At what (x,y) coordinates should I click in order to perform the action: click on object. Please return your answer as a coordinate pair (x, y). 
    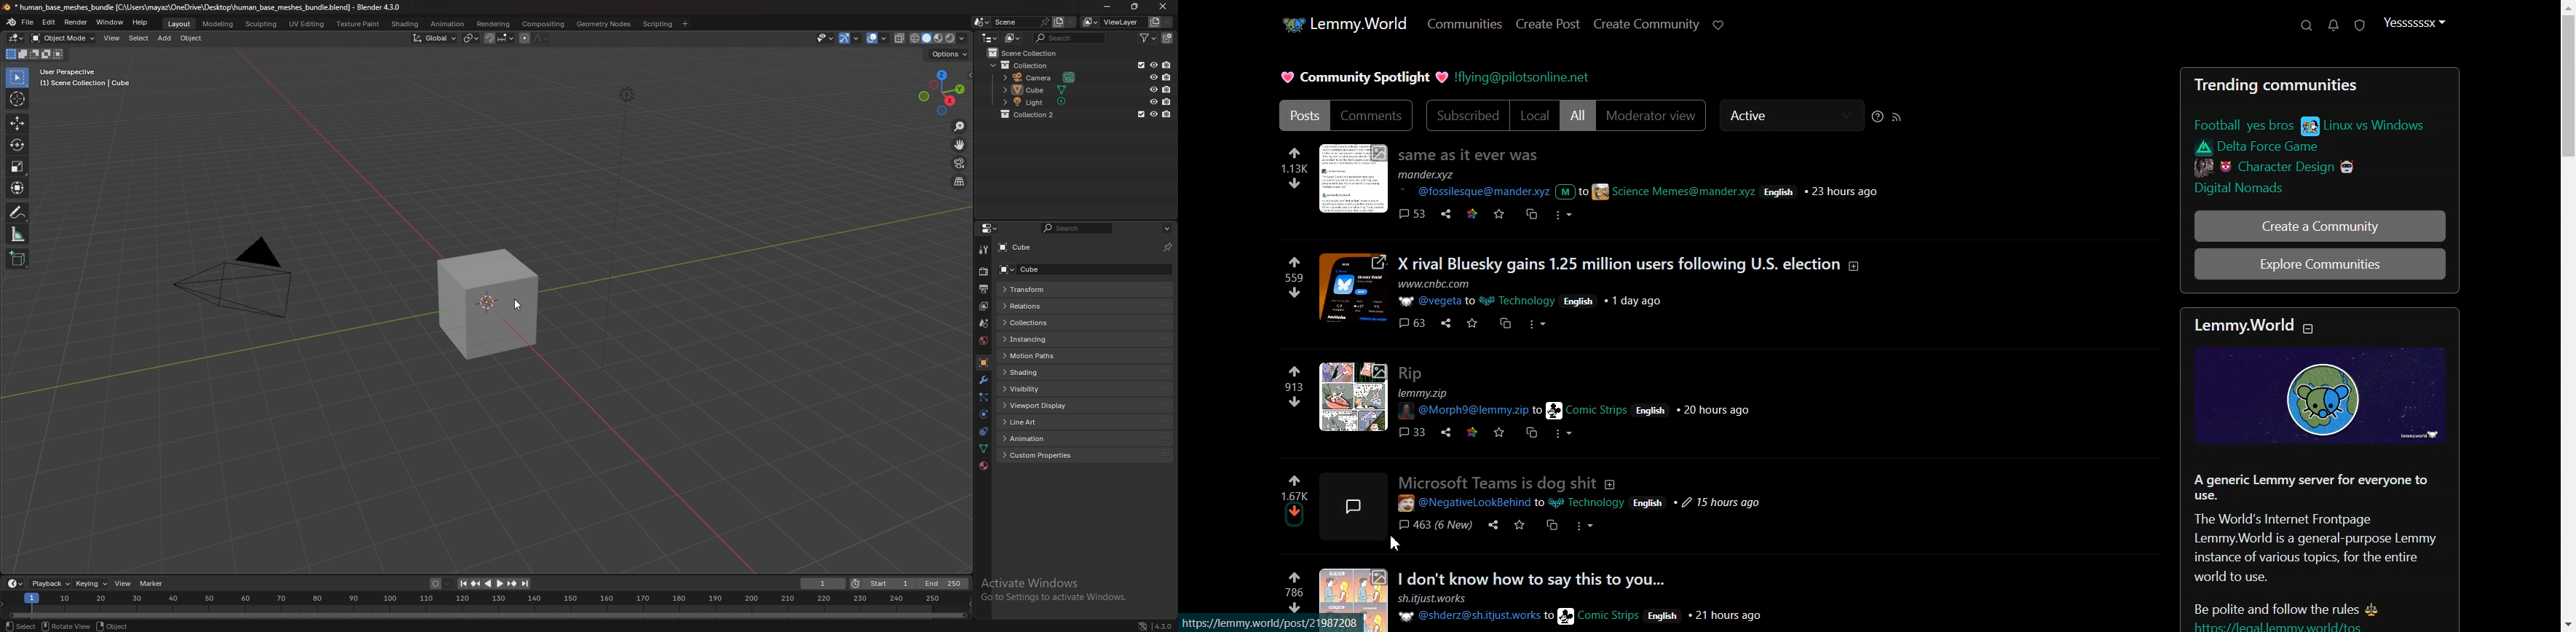
    Looking at the image, I should click on (114, 625).